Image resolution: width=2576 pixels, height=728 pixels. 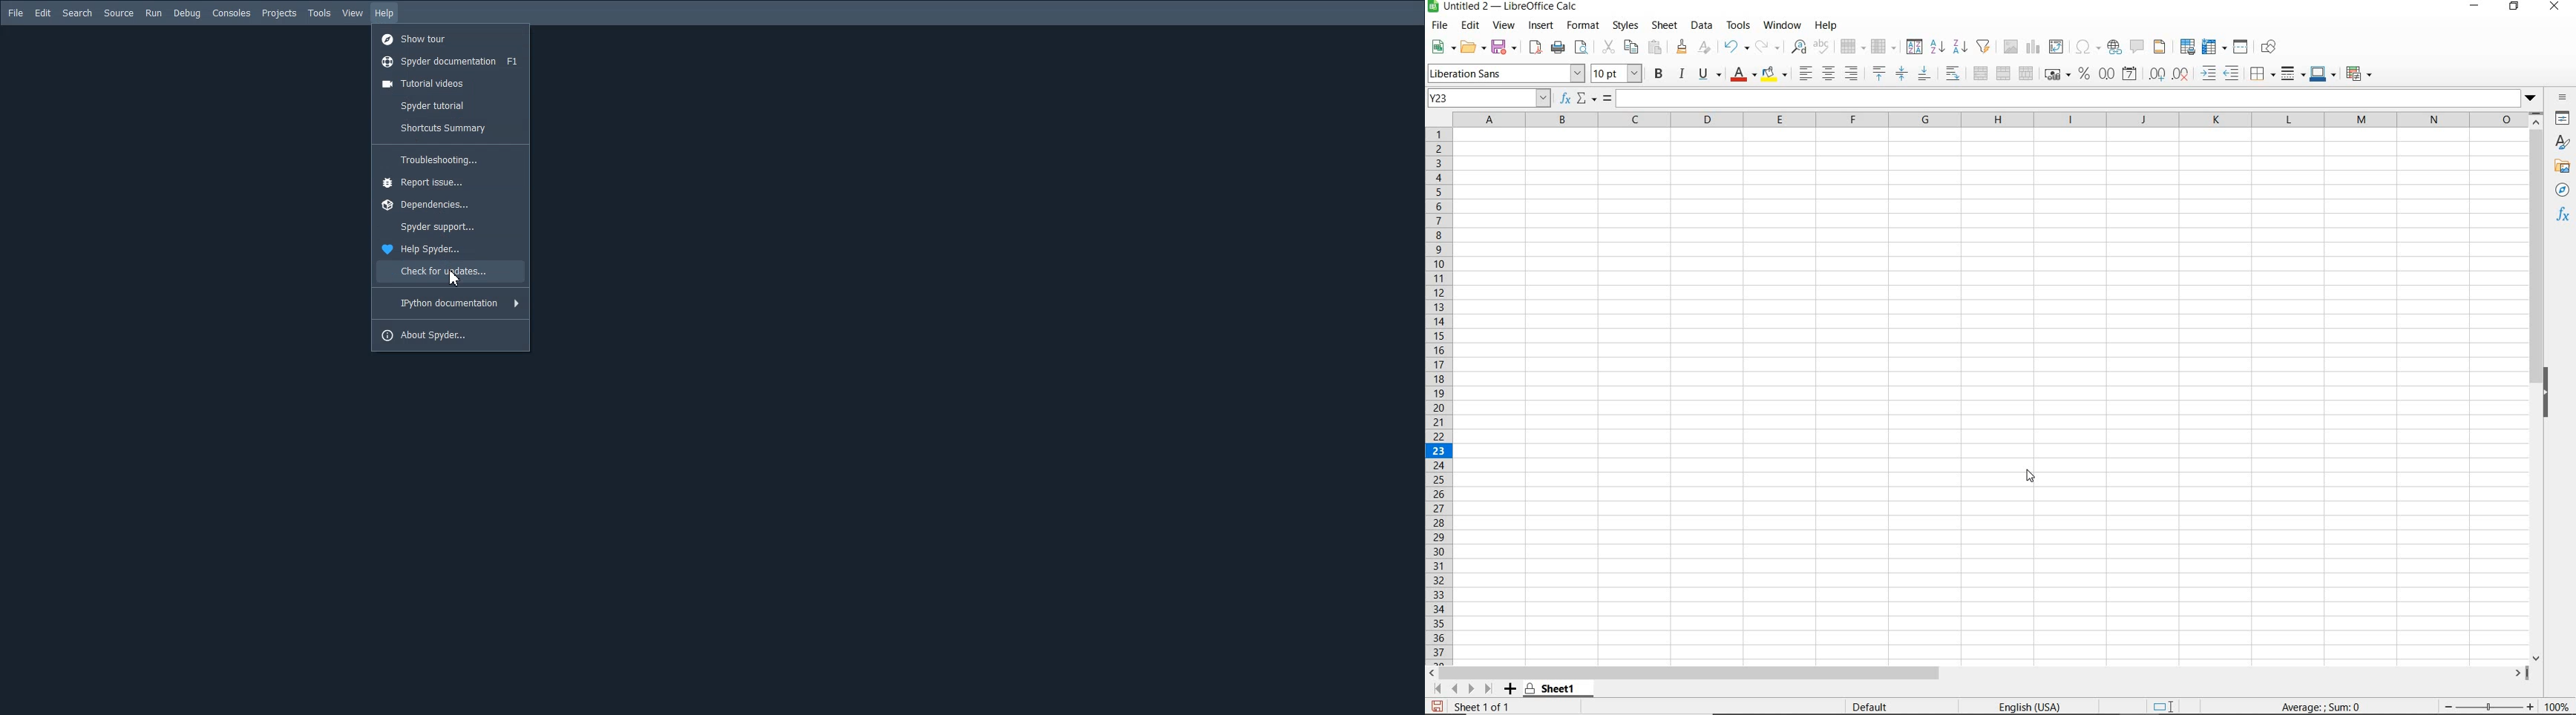 What do you see at coordinates (1680, 47) in the screenshot?
I see `CLONE FORMATTING` at bounding box center [1680, 47].